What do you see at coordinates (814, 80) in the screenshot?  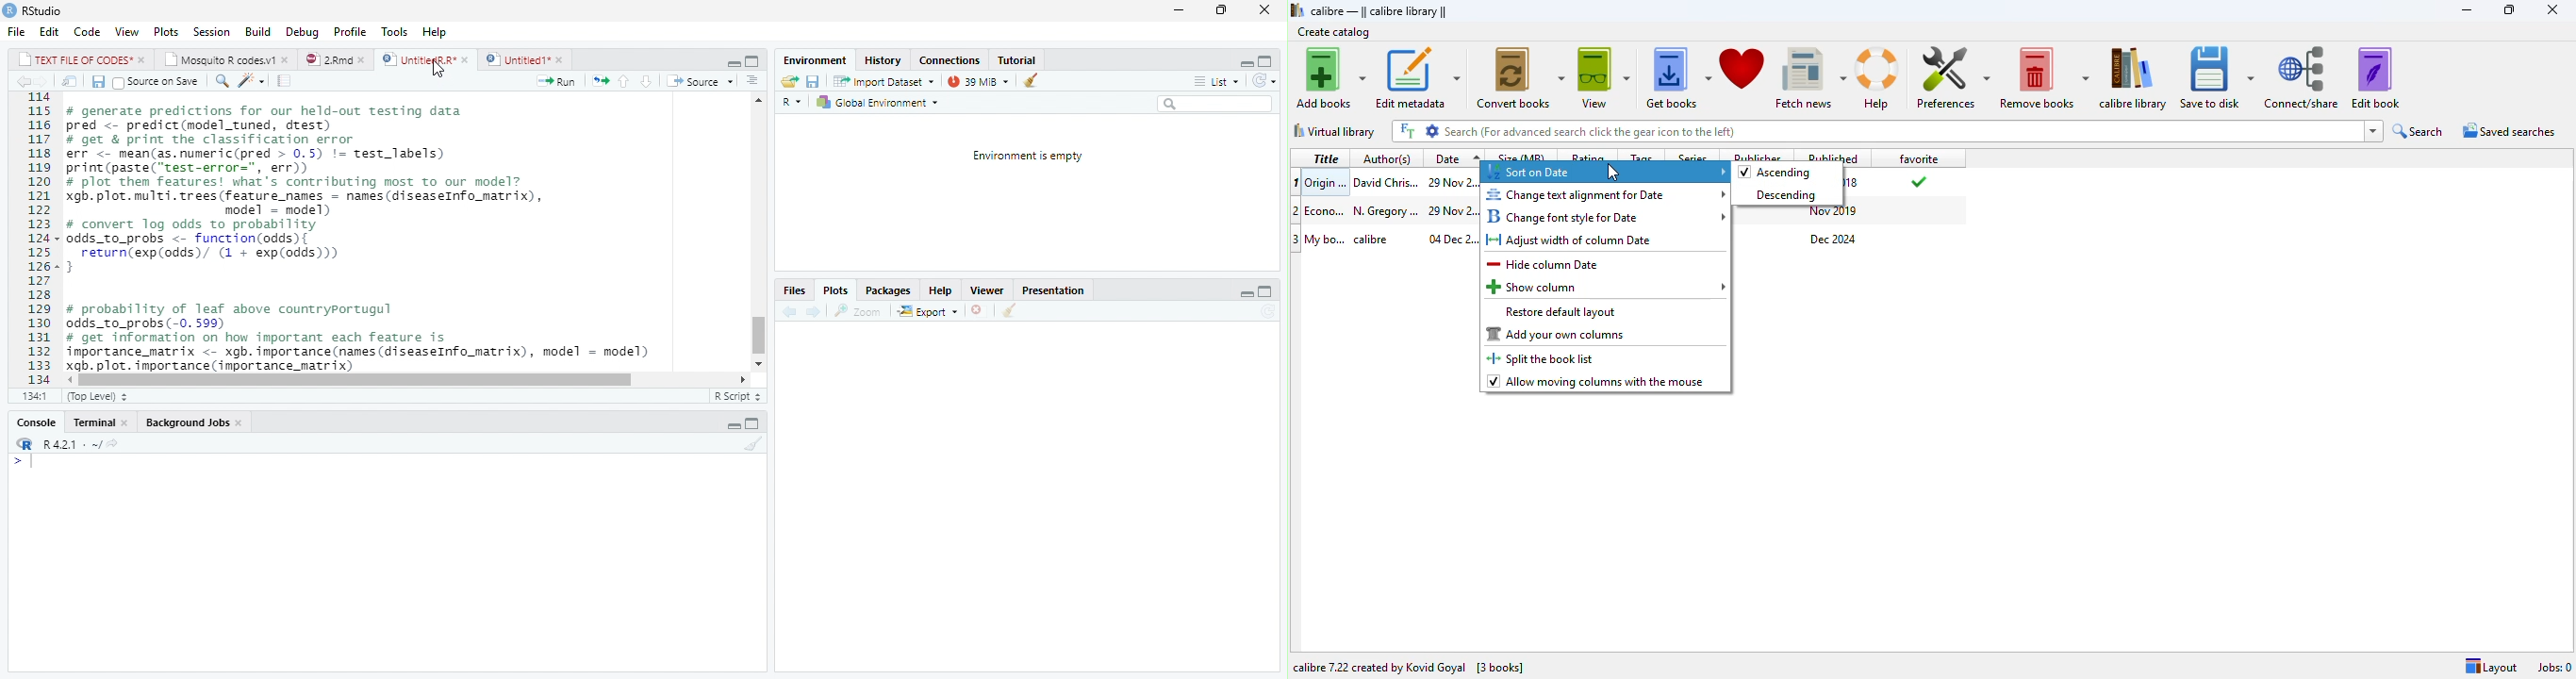 I see `Save` at bounding box center [814, 80].